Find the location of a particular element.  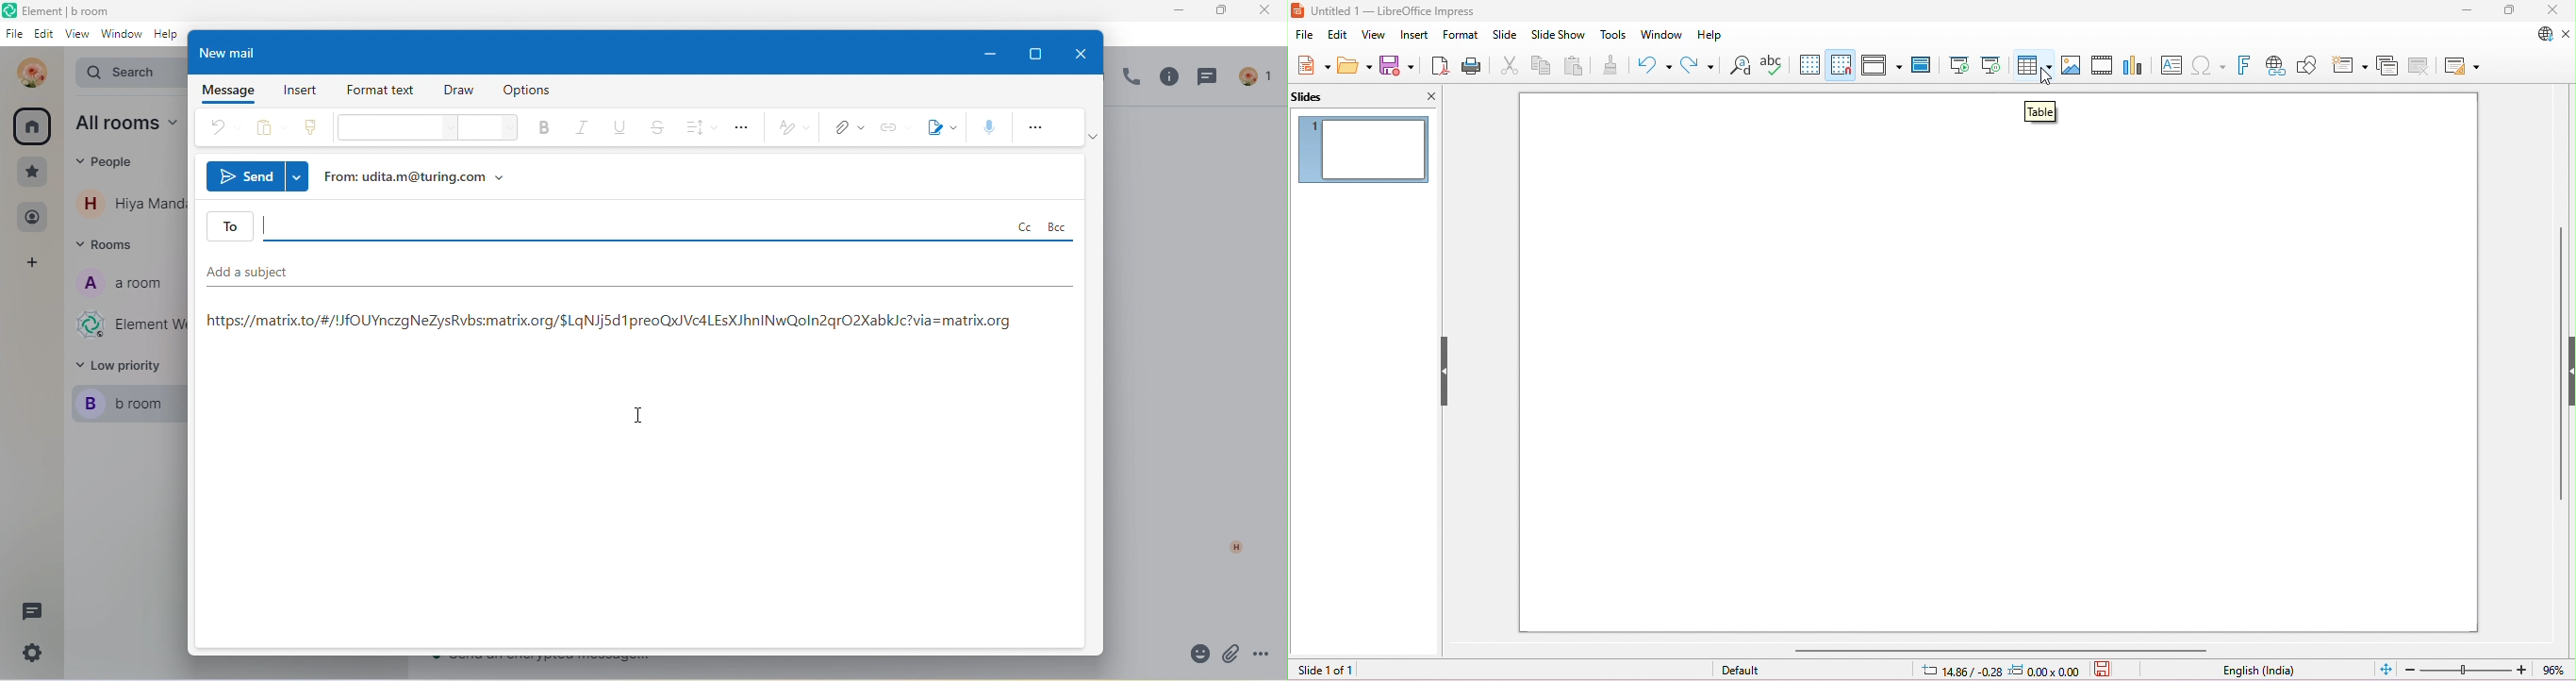

font style is located at coordinates (392, 129).